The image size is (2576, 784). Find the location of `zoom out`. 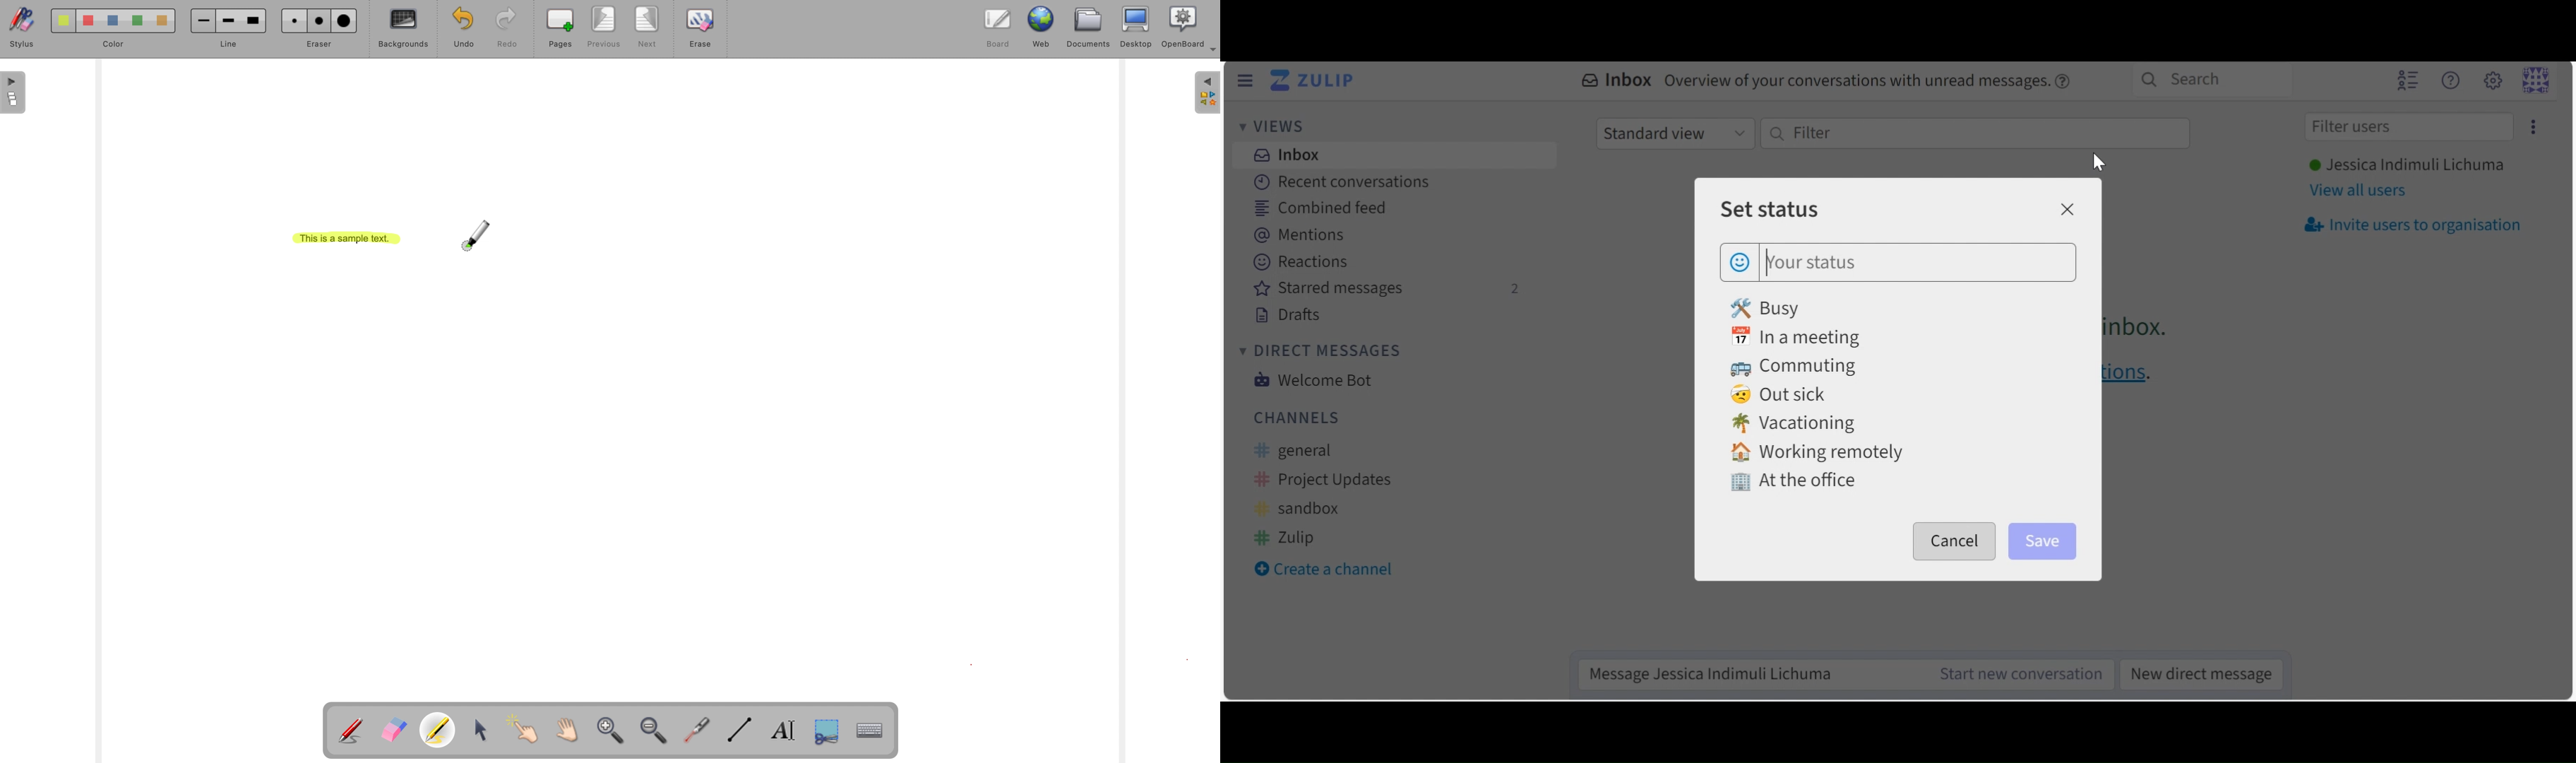

zoom out is located at coordinates (655, 731).